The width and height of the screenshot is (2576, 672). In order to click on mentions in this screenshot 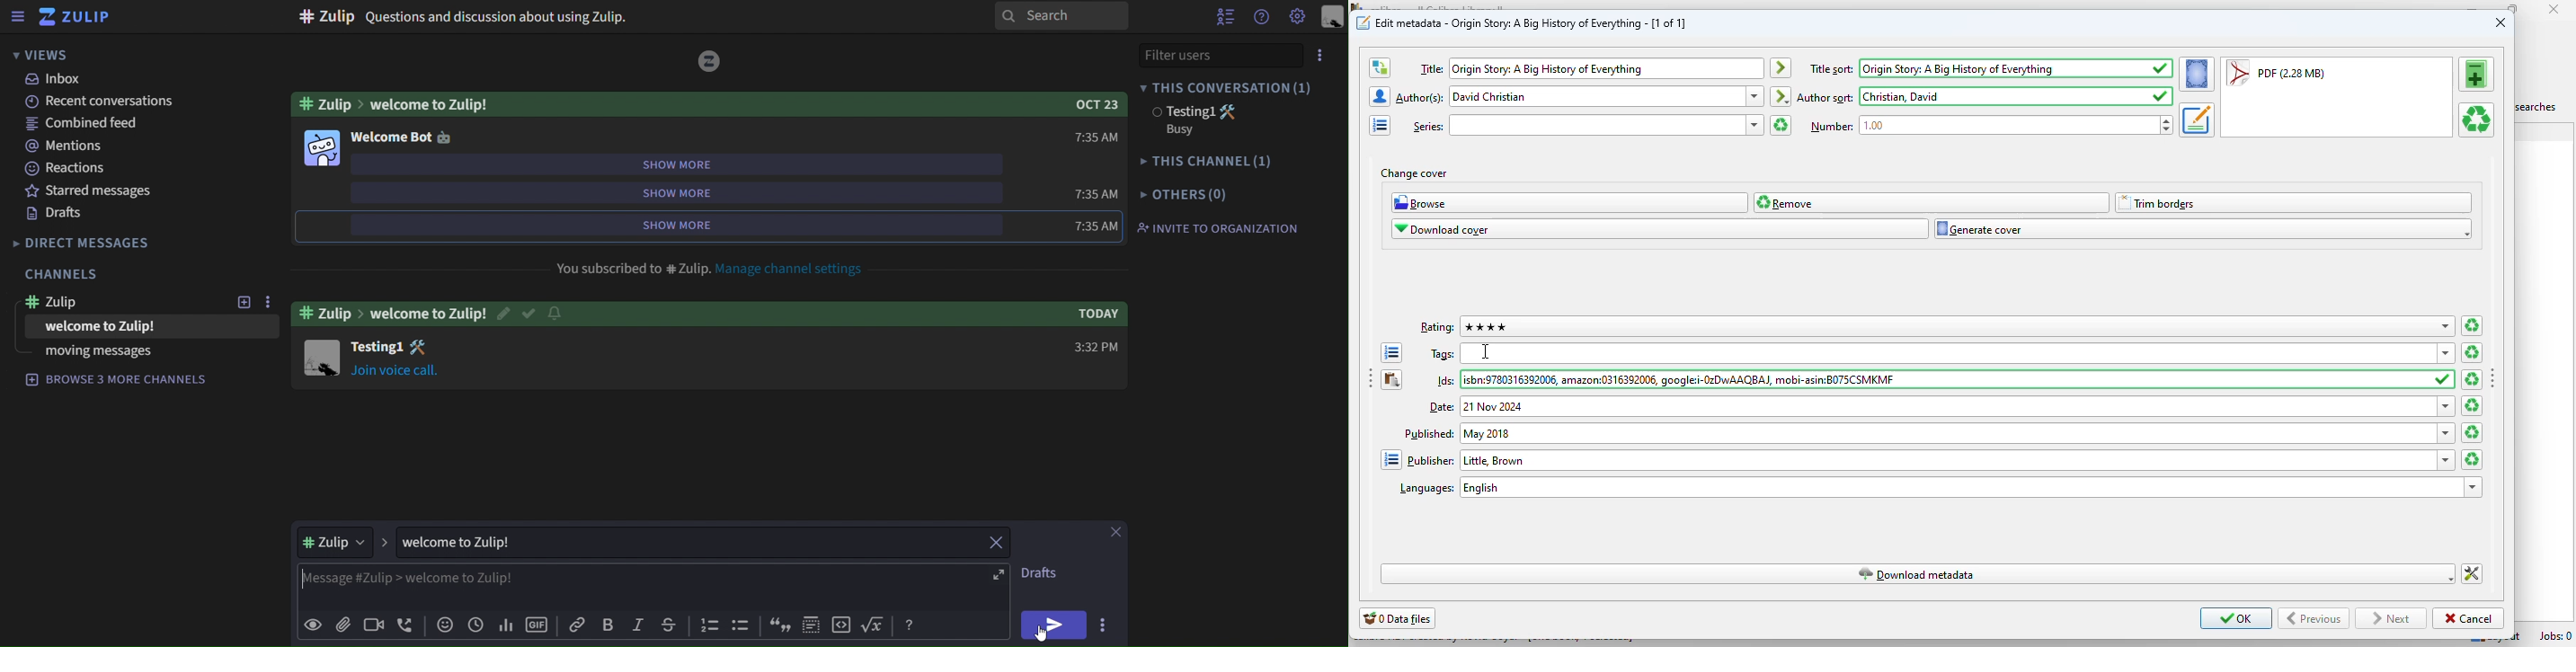, I will do `click(74, 147)`.